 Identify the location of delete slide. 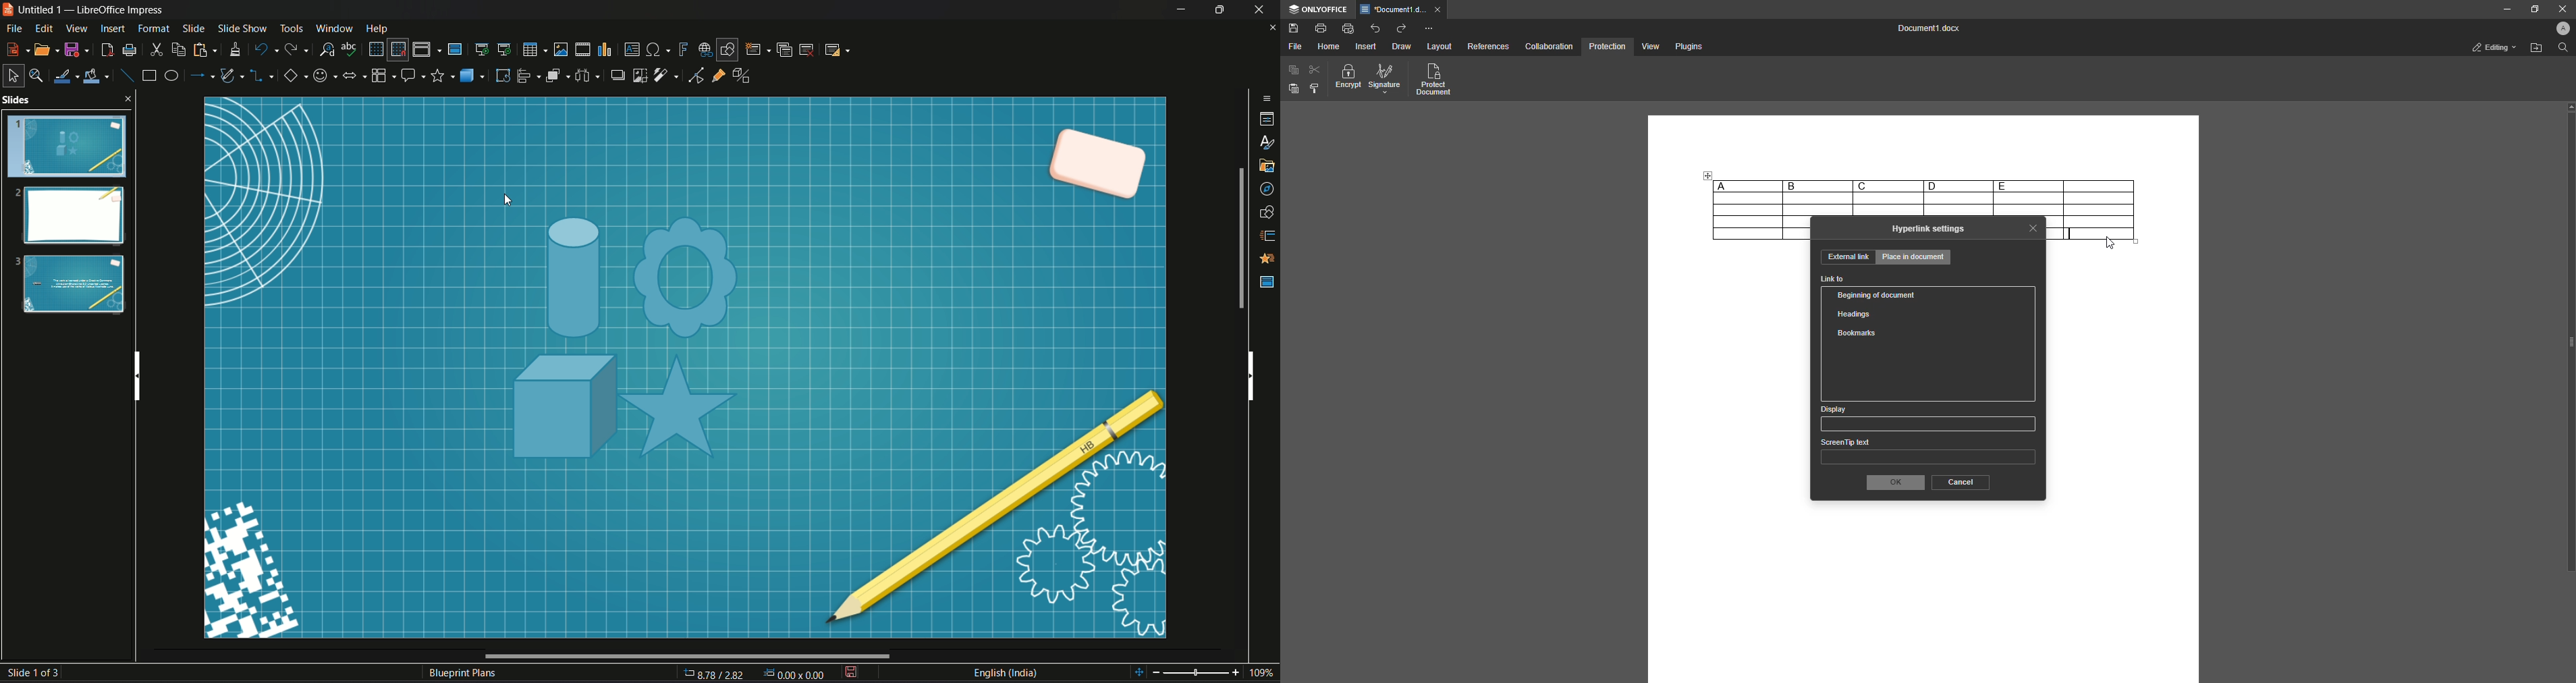
(807, 49).